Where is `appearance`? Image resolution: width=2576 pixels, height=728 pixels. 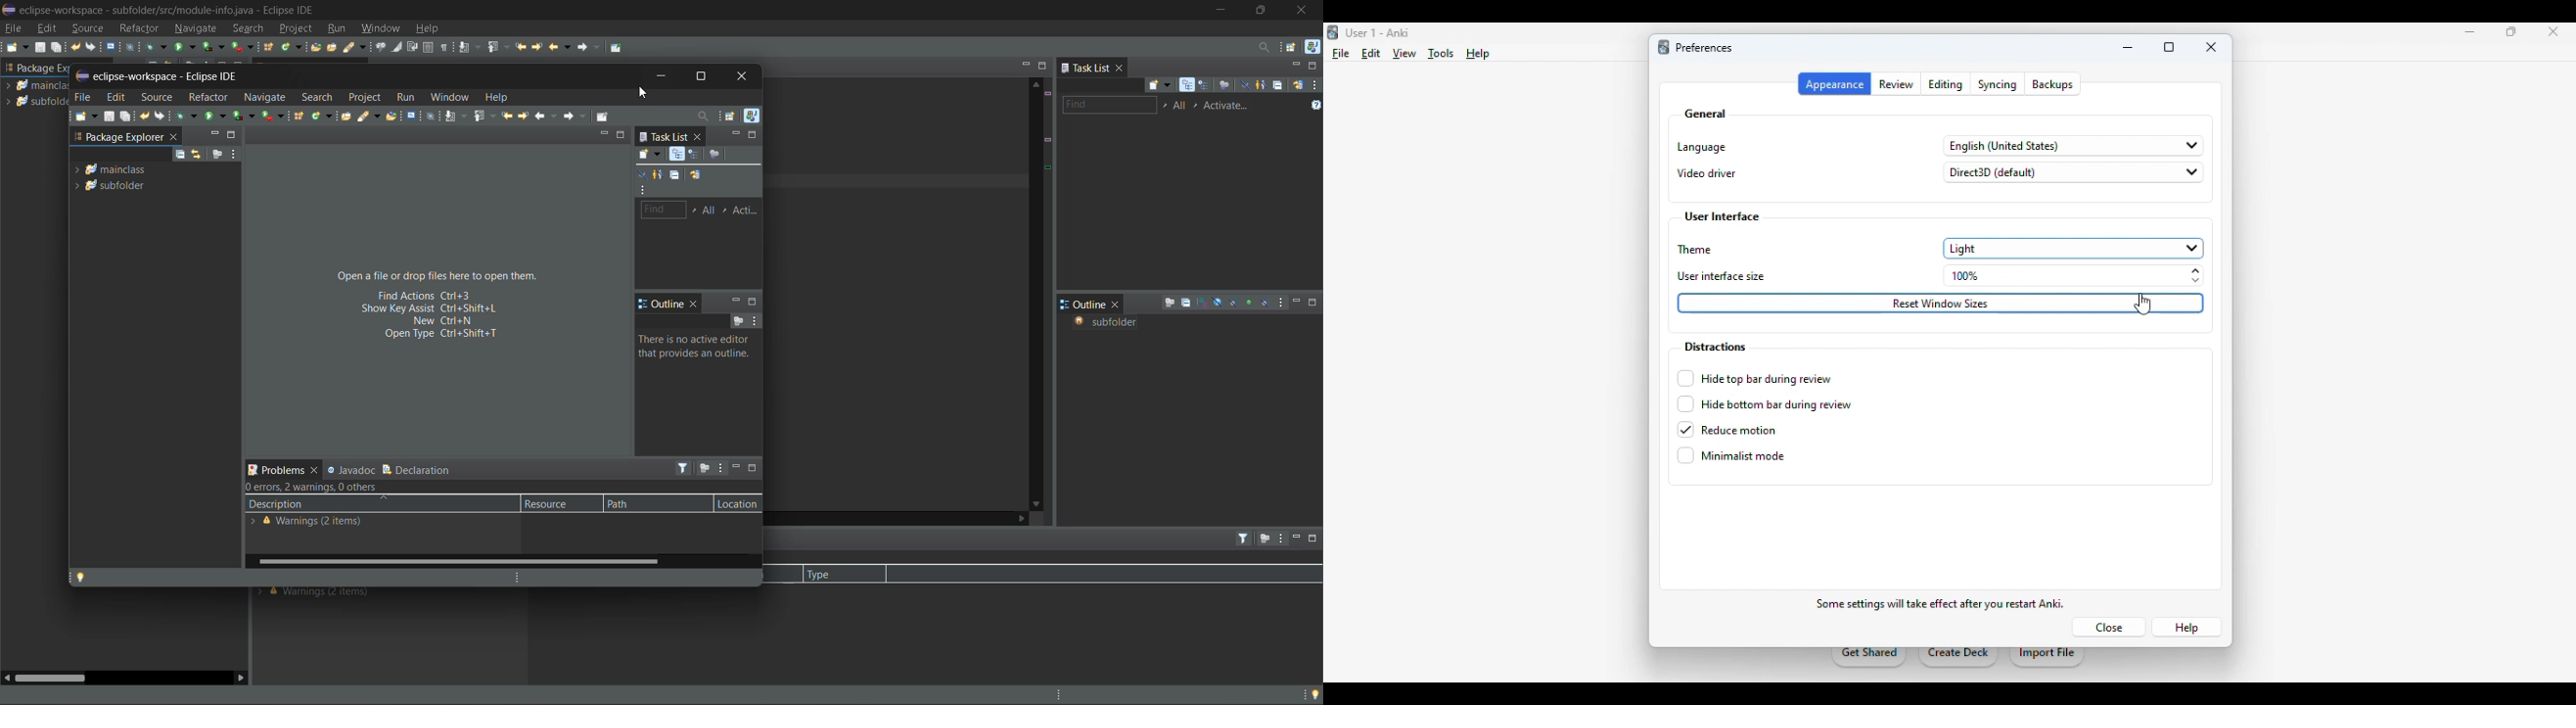 appearance is located at coordinates (1834, 84).